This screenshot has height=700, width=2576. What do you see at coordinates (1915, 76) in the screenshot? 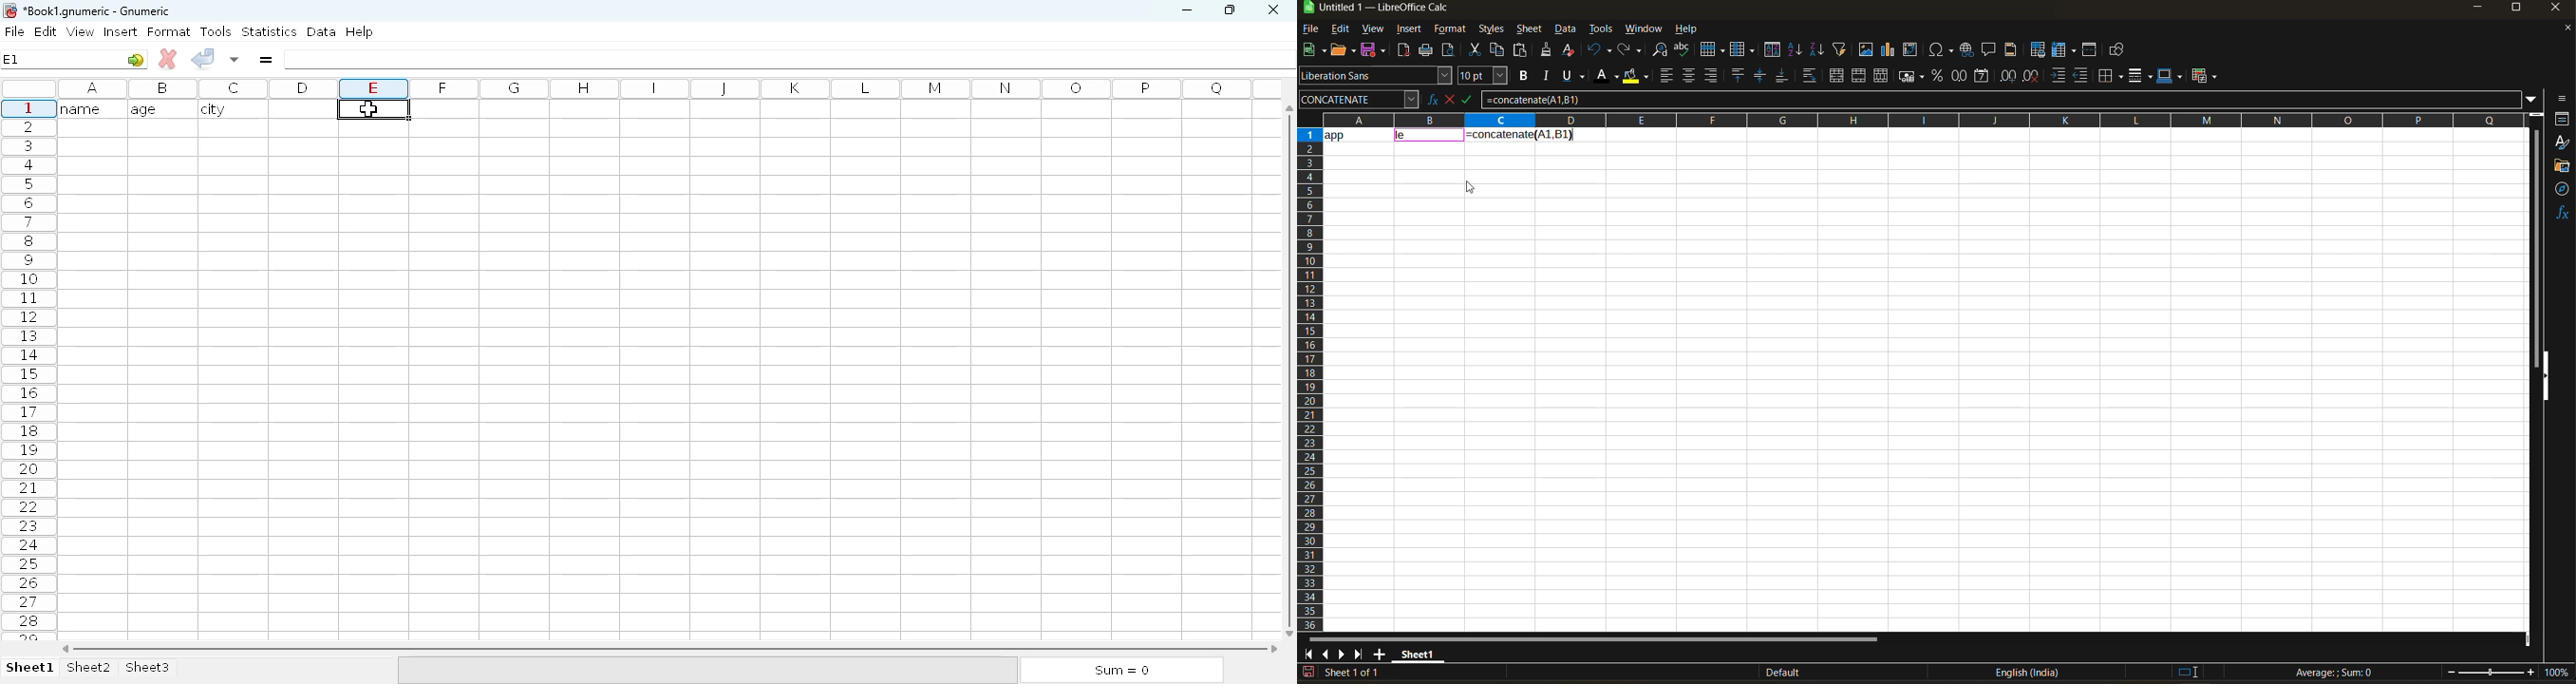
I see `format as currency` at bounding box center [1915, 76].